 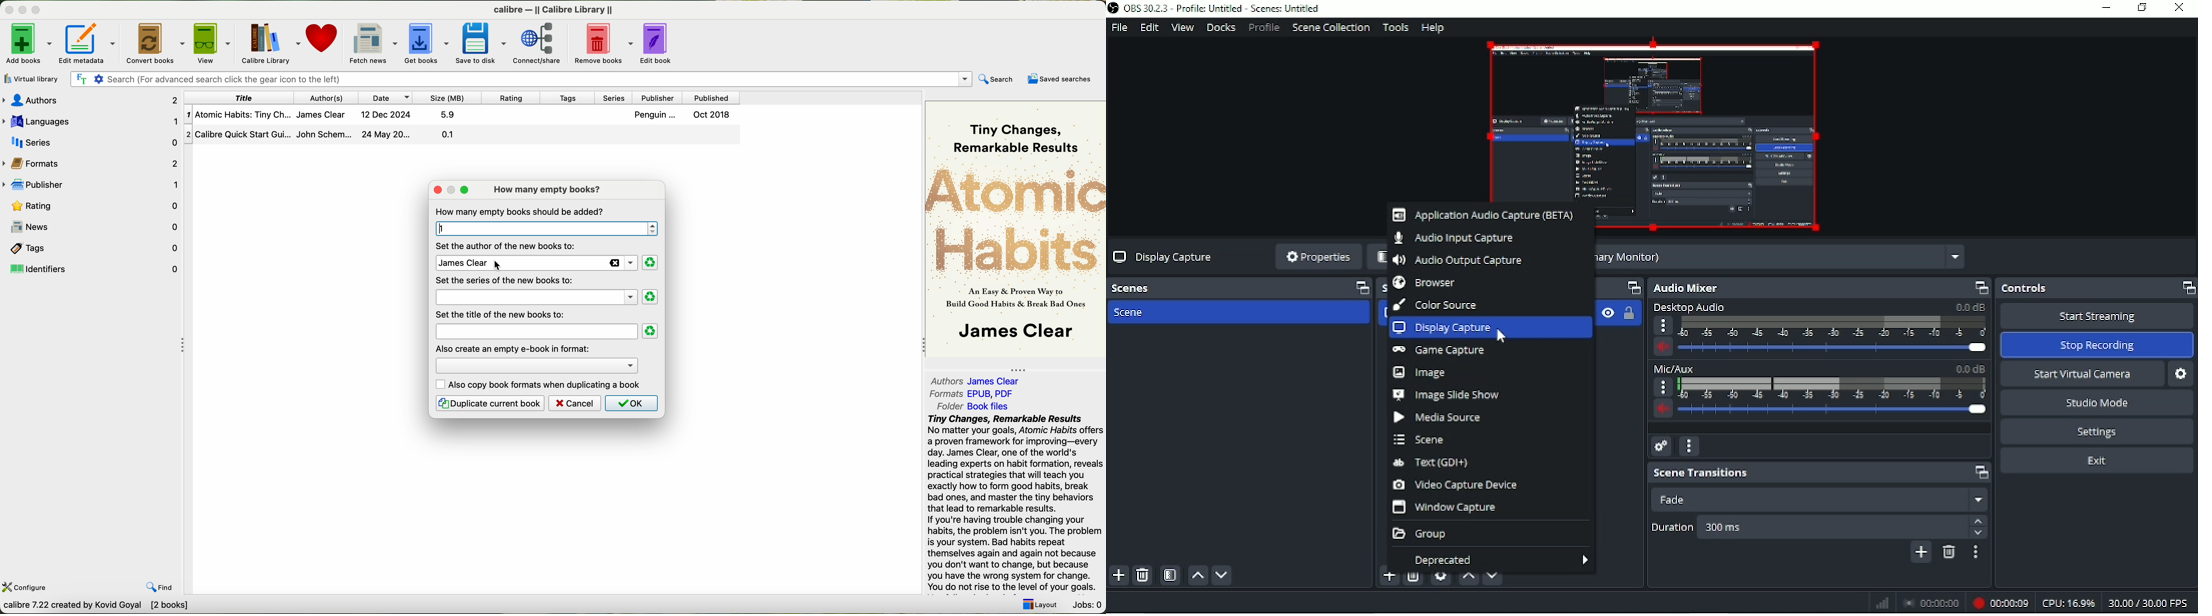 What do you see at coordinates (1223, 574) in the screenshot?
I see `Move scene down` at bounding box center [1223, 574].